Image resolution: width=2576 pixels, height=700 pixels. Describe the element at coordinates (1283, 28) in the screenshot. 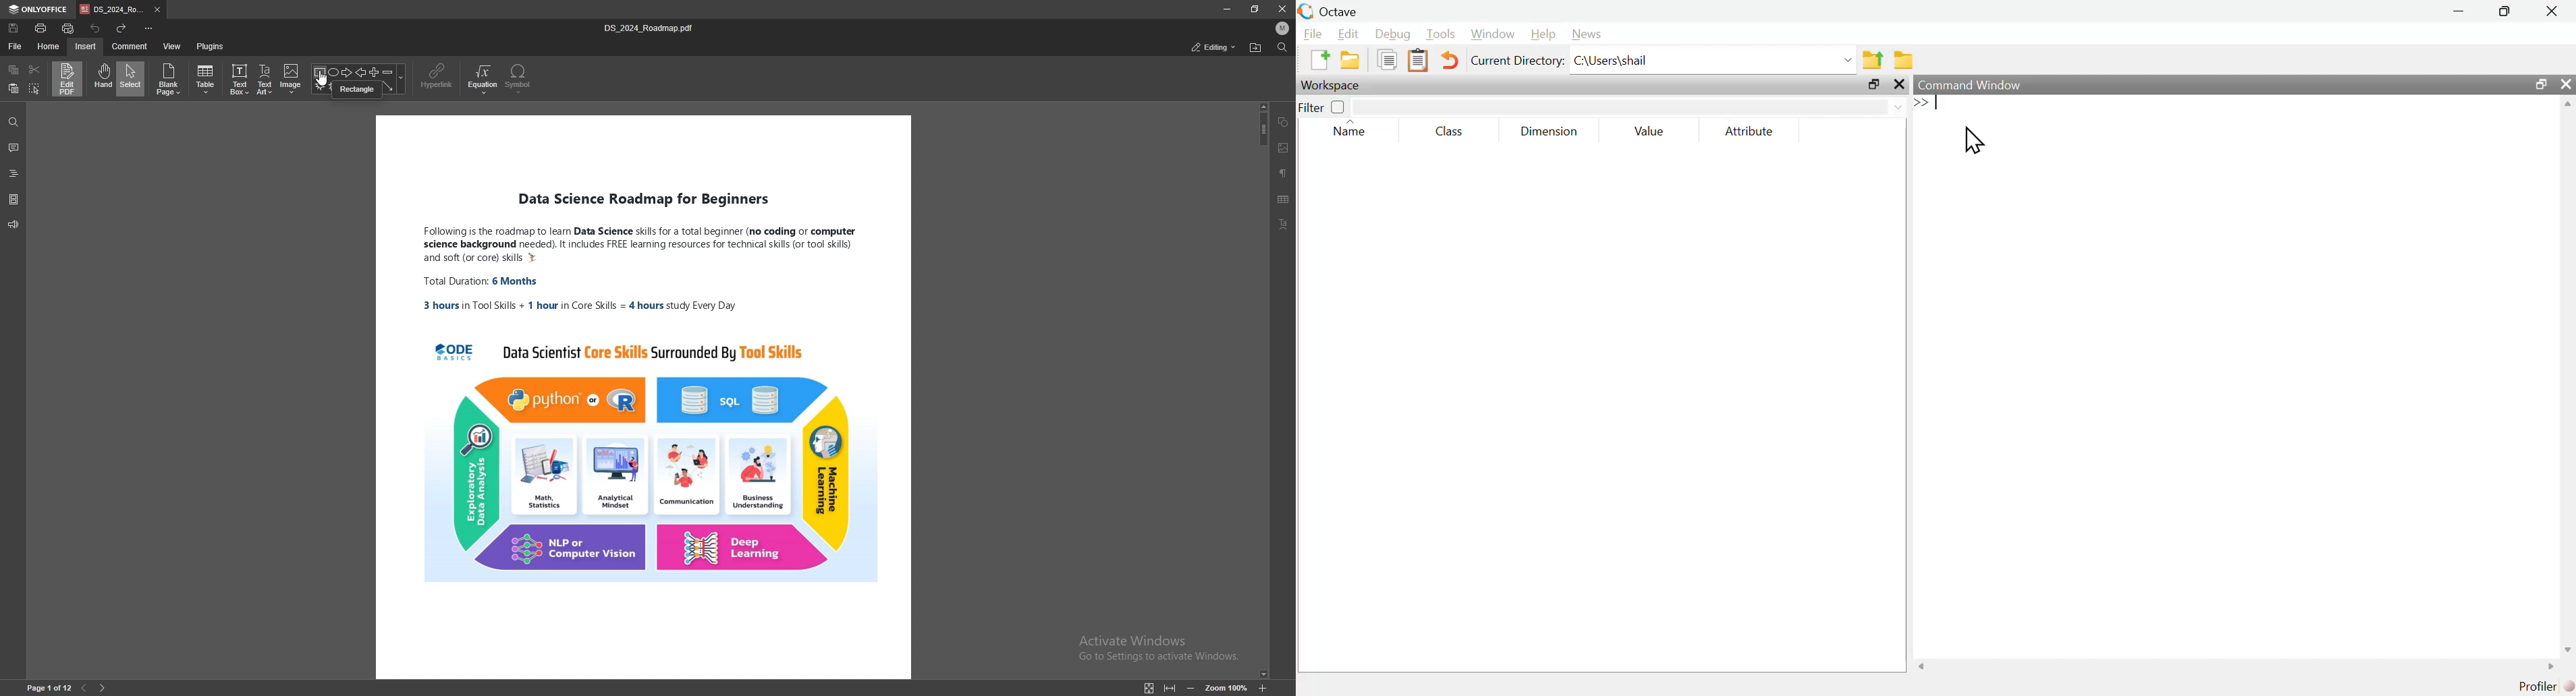

I see `profile` at that location.